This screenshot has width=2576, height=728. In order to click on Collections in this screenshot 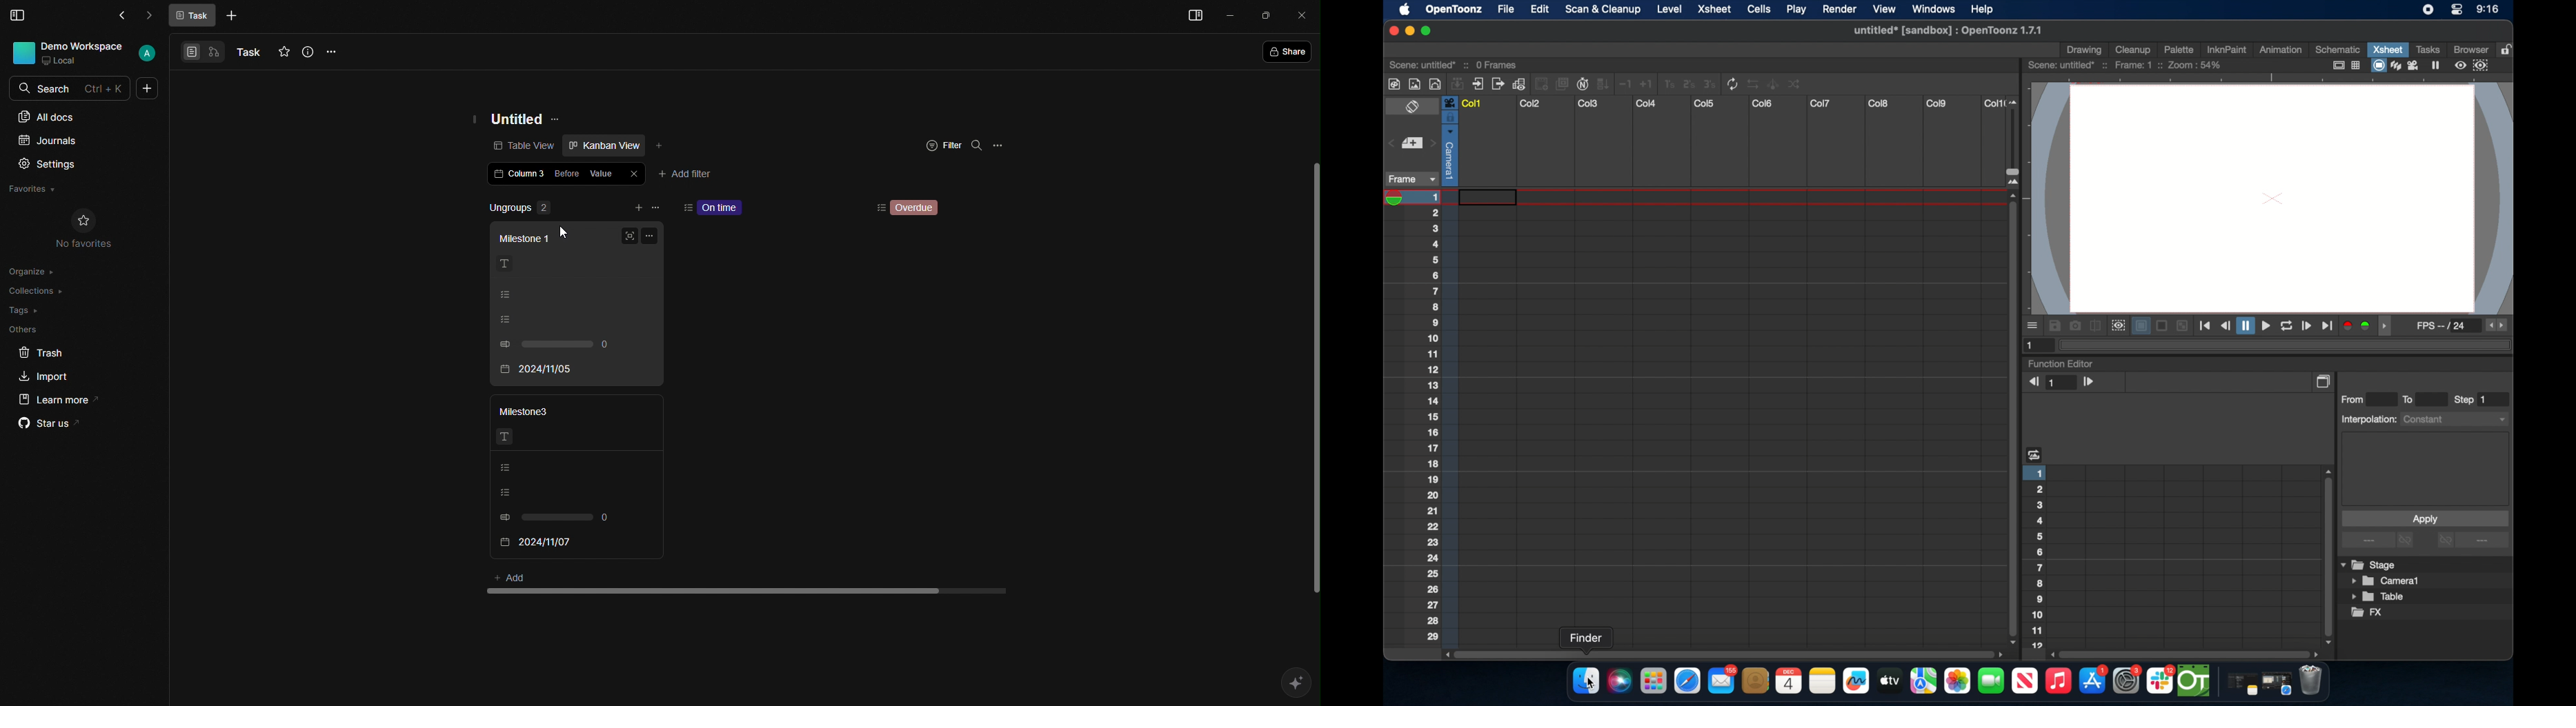, I will do `click(39, 292)`.